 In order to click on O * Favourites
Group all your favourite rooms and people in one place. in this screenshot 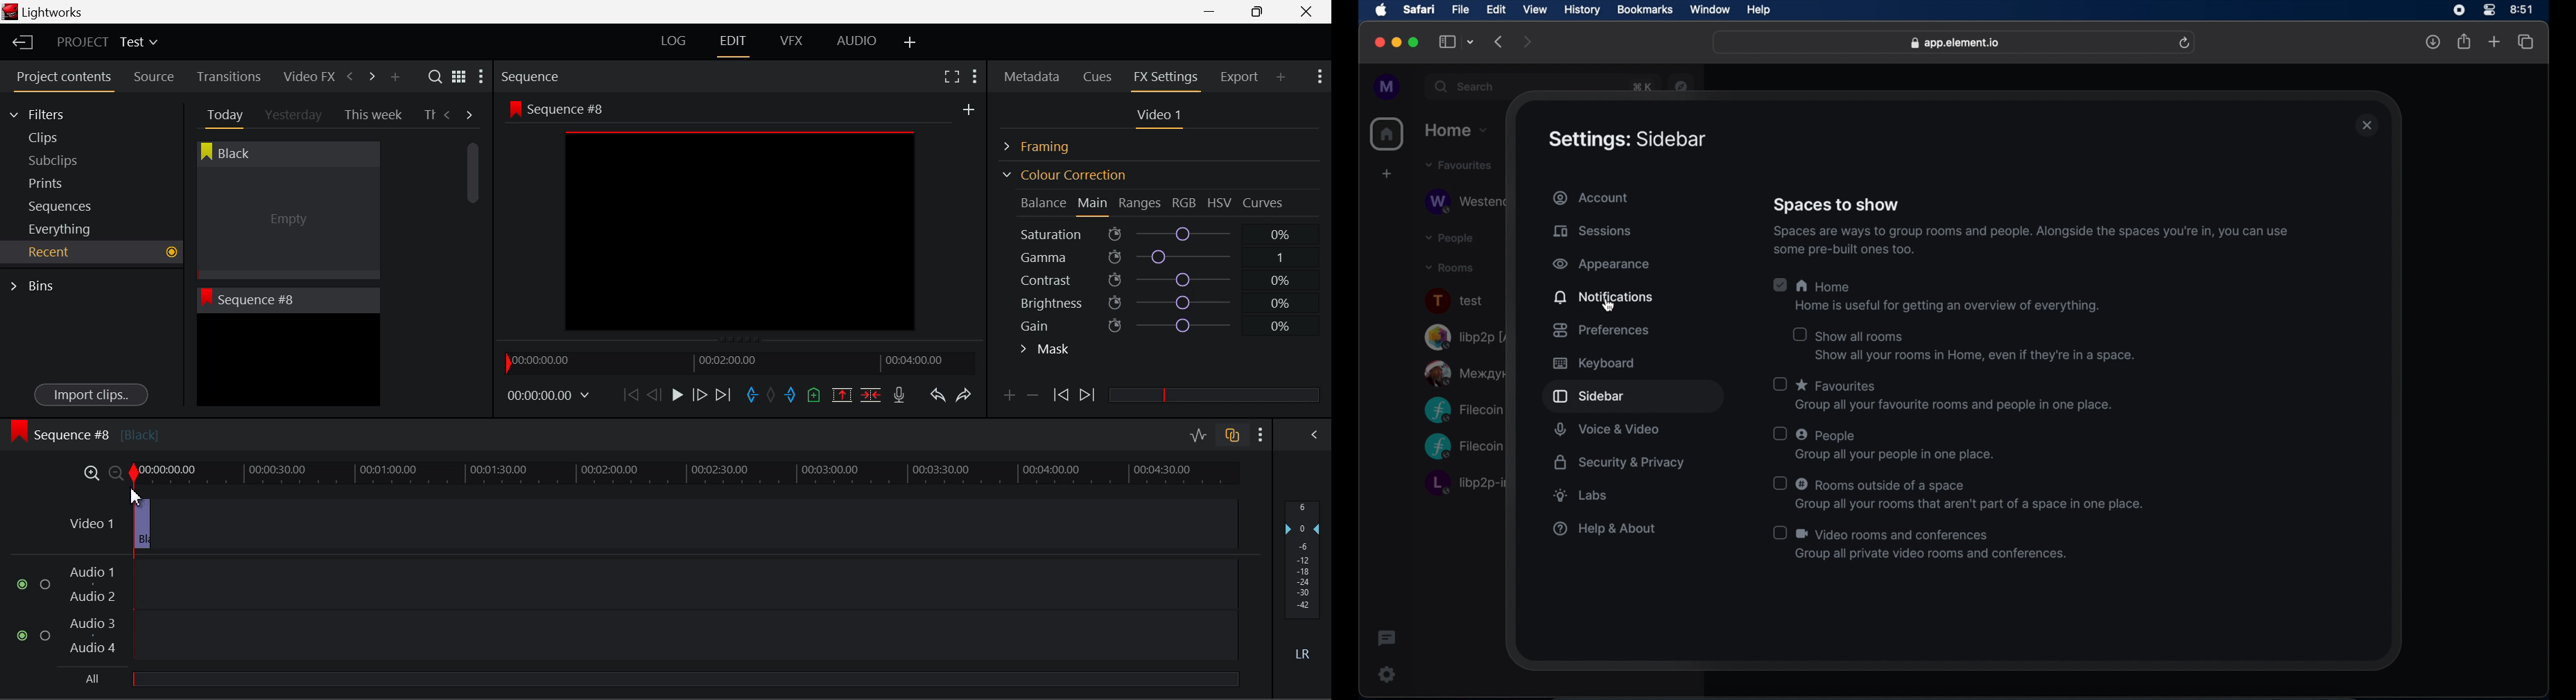, I will do `click(1946, 394)`.